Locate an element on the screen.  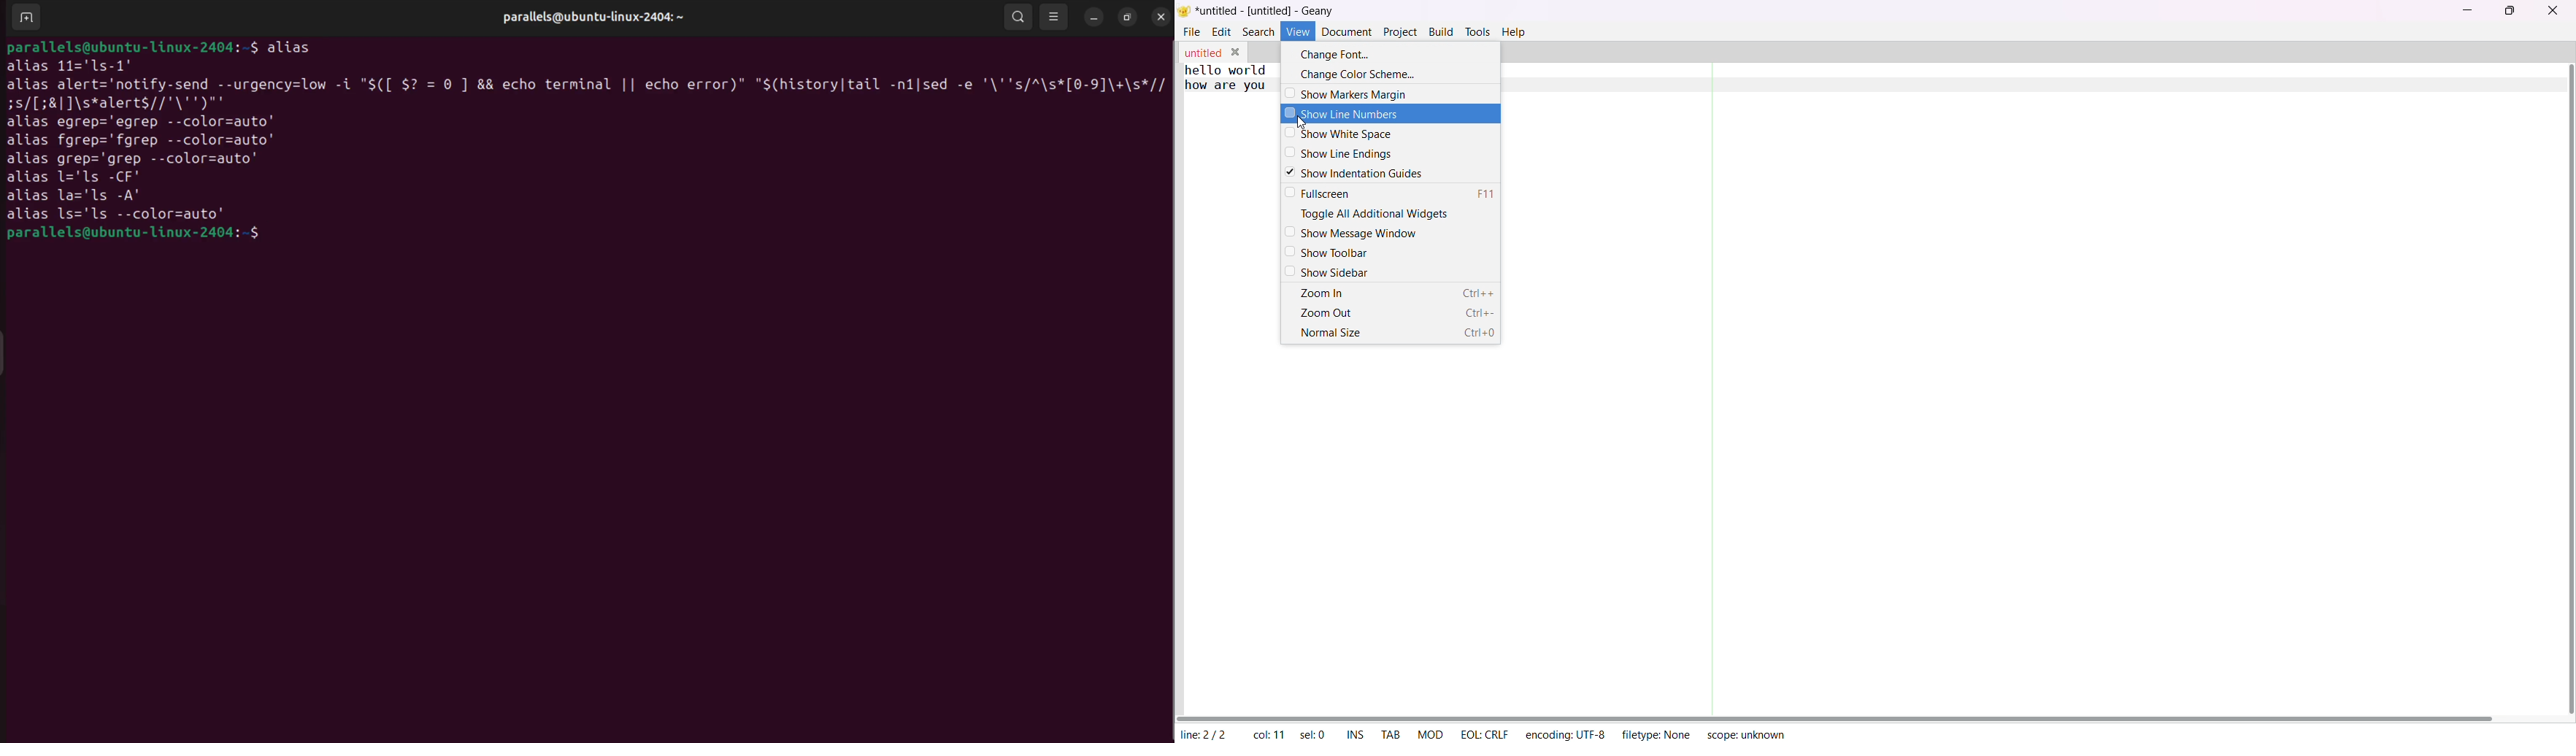
search is located at coordinates (1019, 18).